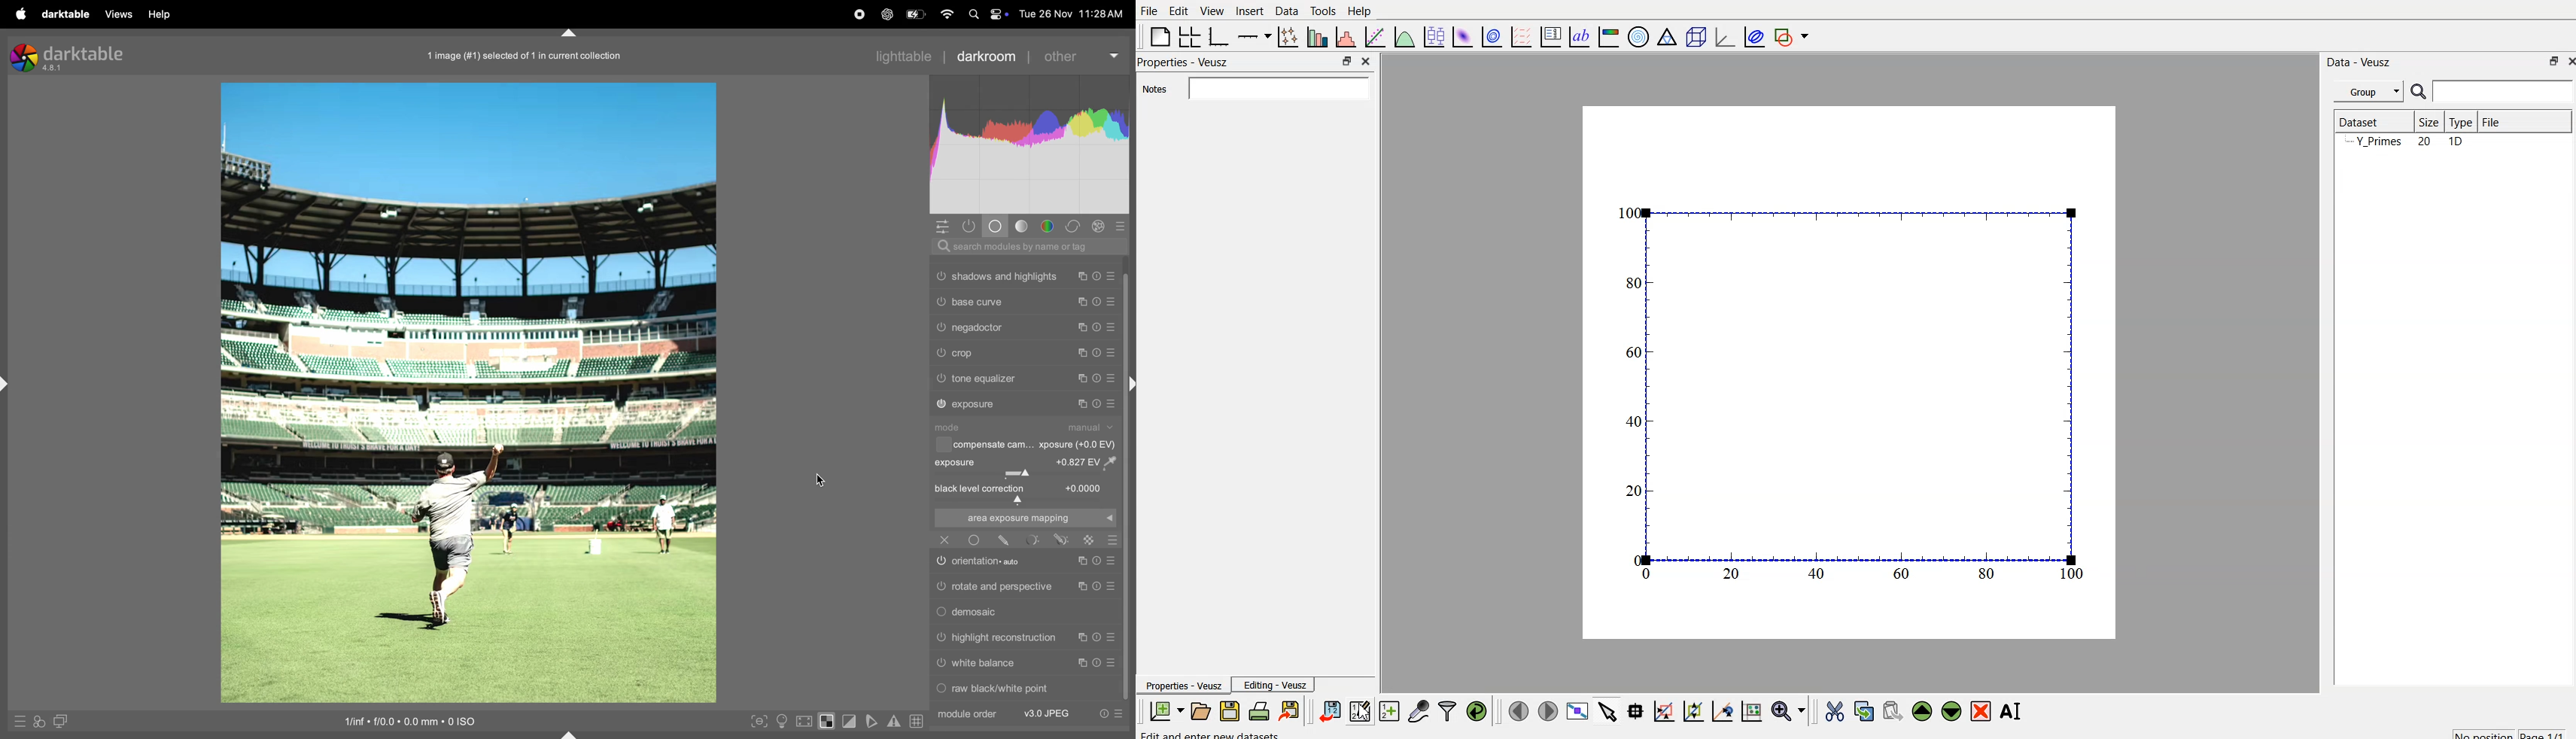 This screenshot has width=2576, height=756. Describe the element at coordinates (1984, 711) in the screenshot. I see `remove the selected widget` at that location.